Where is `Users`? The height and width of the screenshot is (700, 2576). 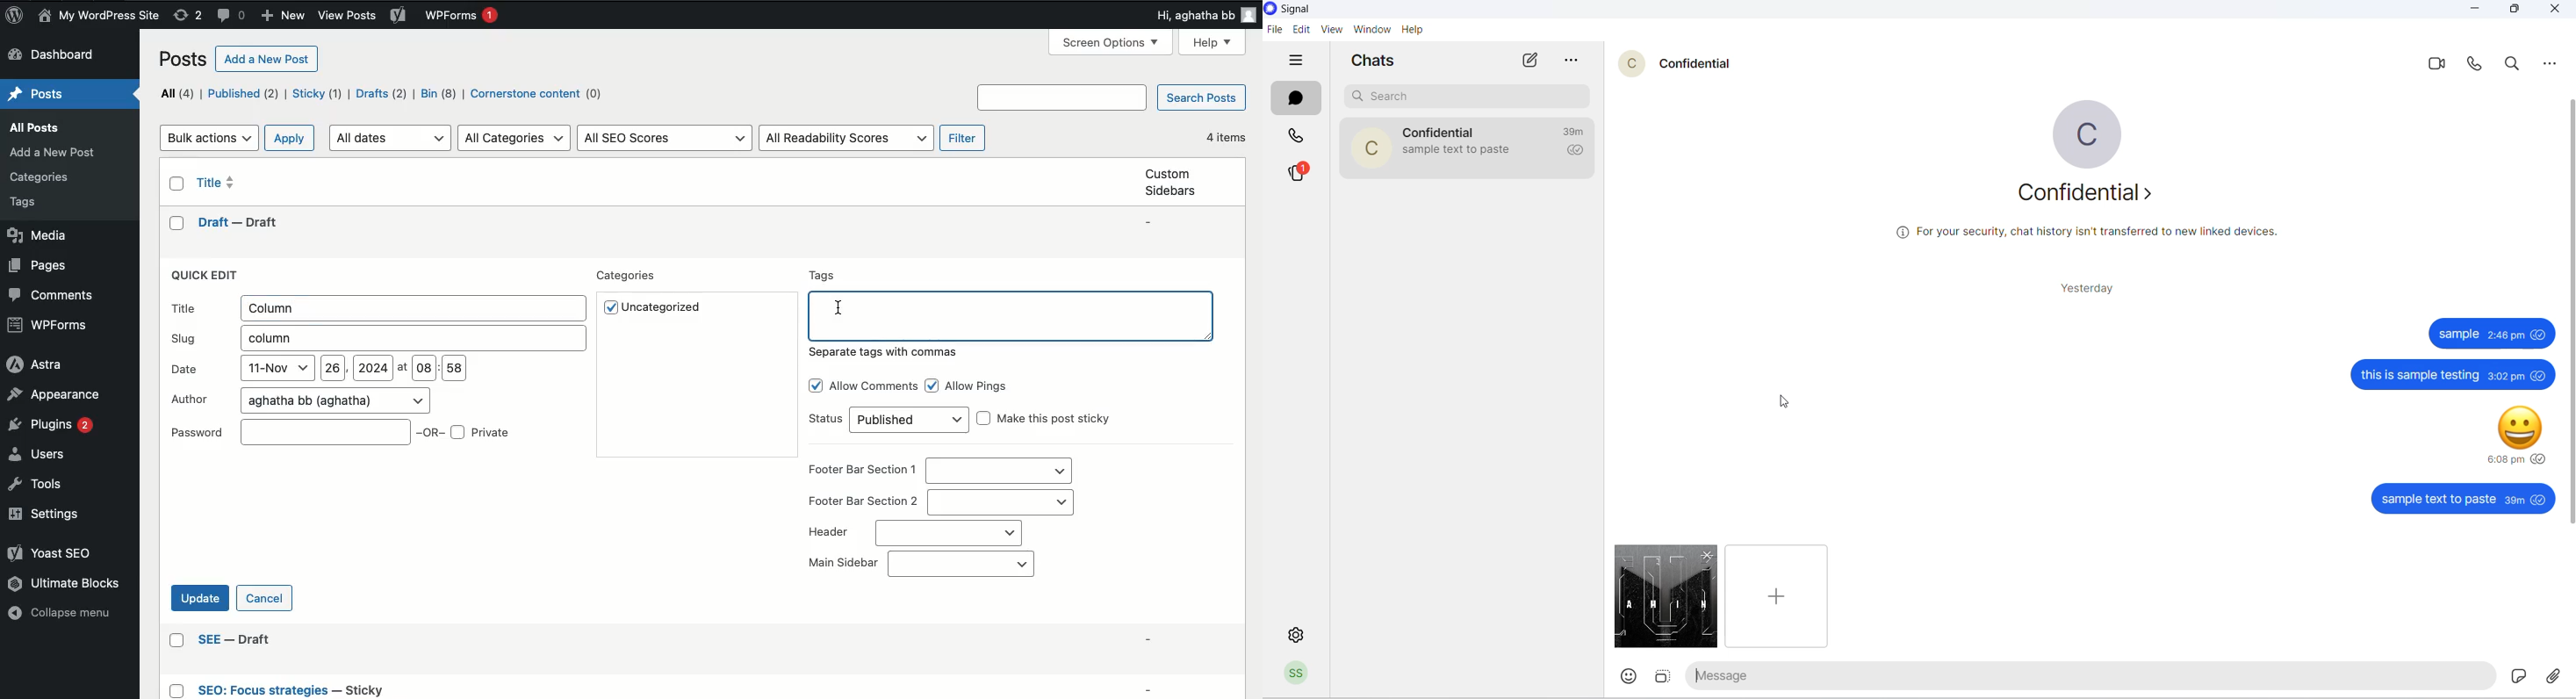
Users is located at coordinates (39, 456).